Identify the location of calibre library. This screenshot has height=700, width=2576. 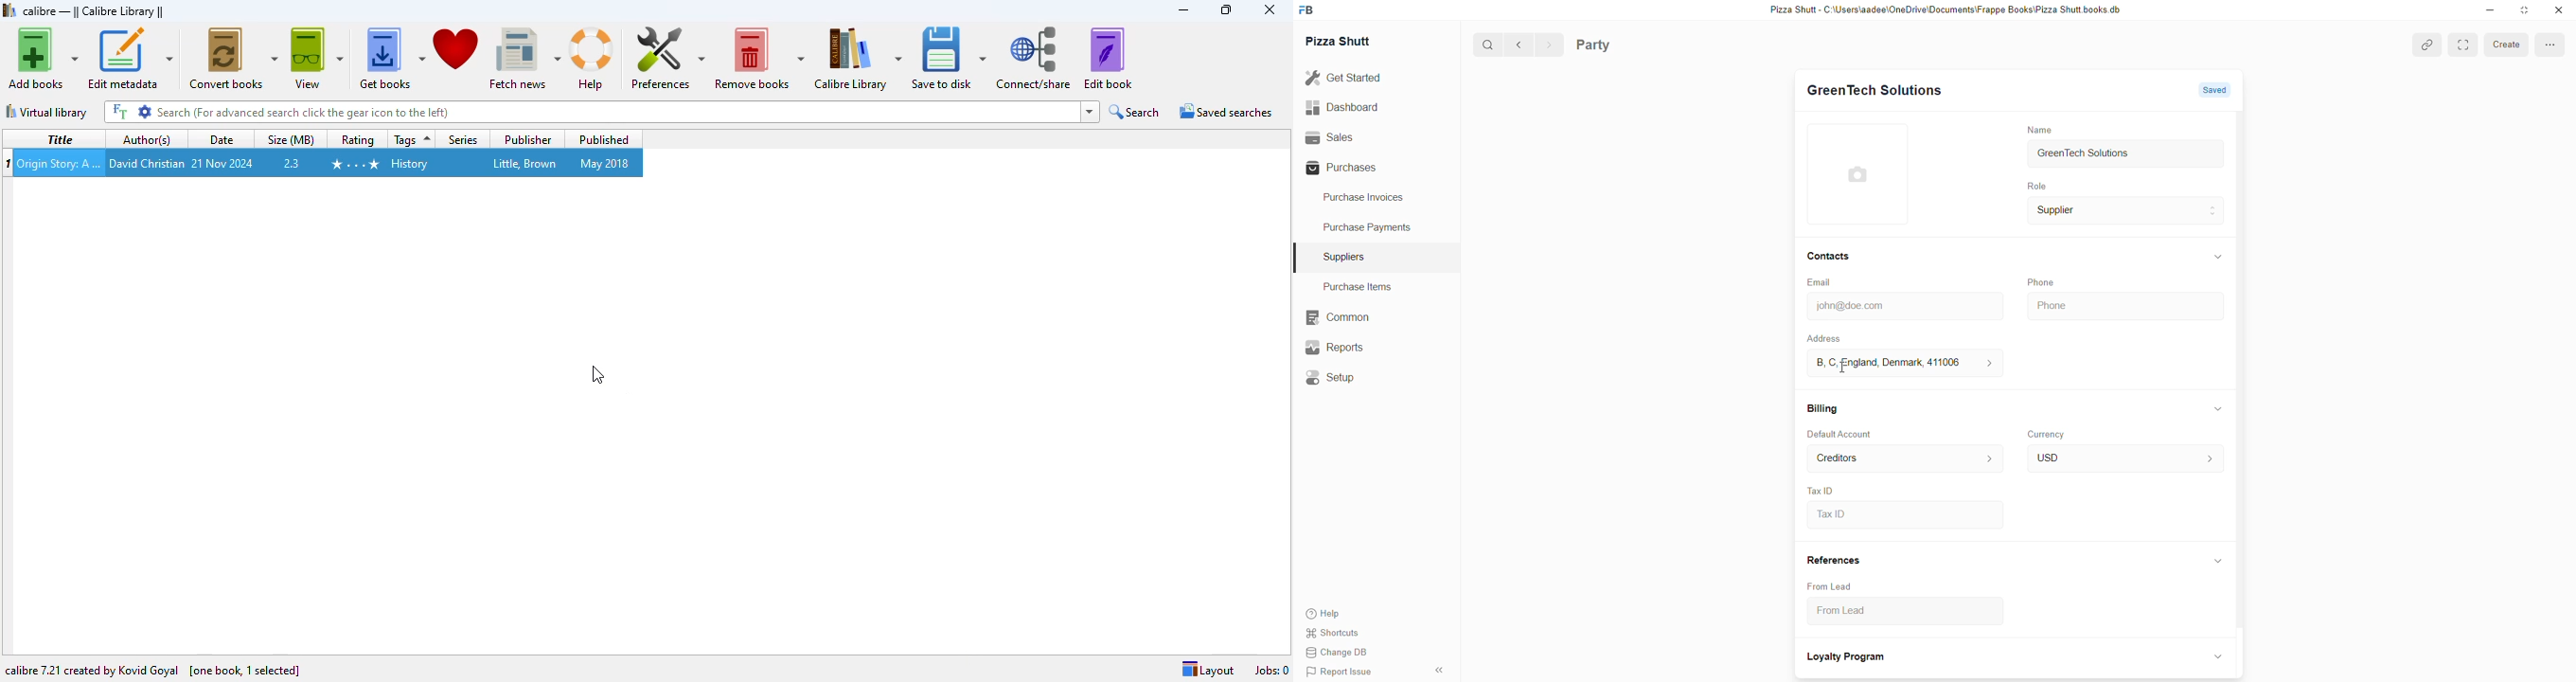
(95, 10).